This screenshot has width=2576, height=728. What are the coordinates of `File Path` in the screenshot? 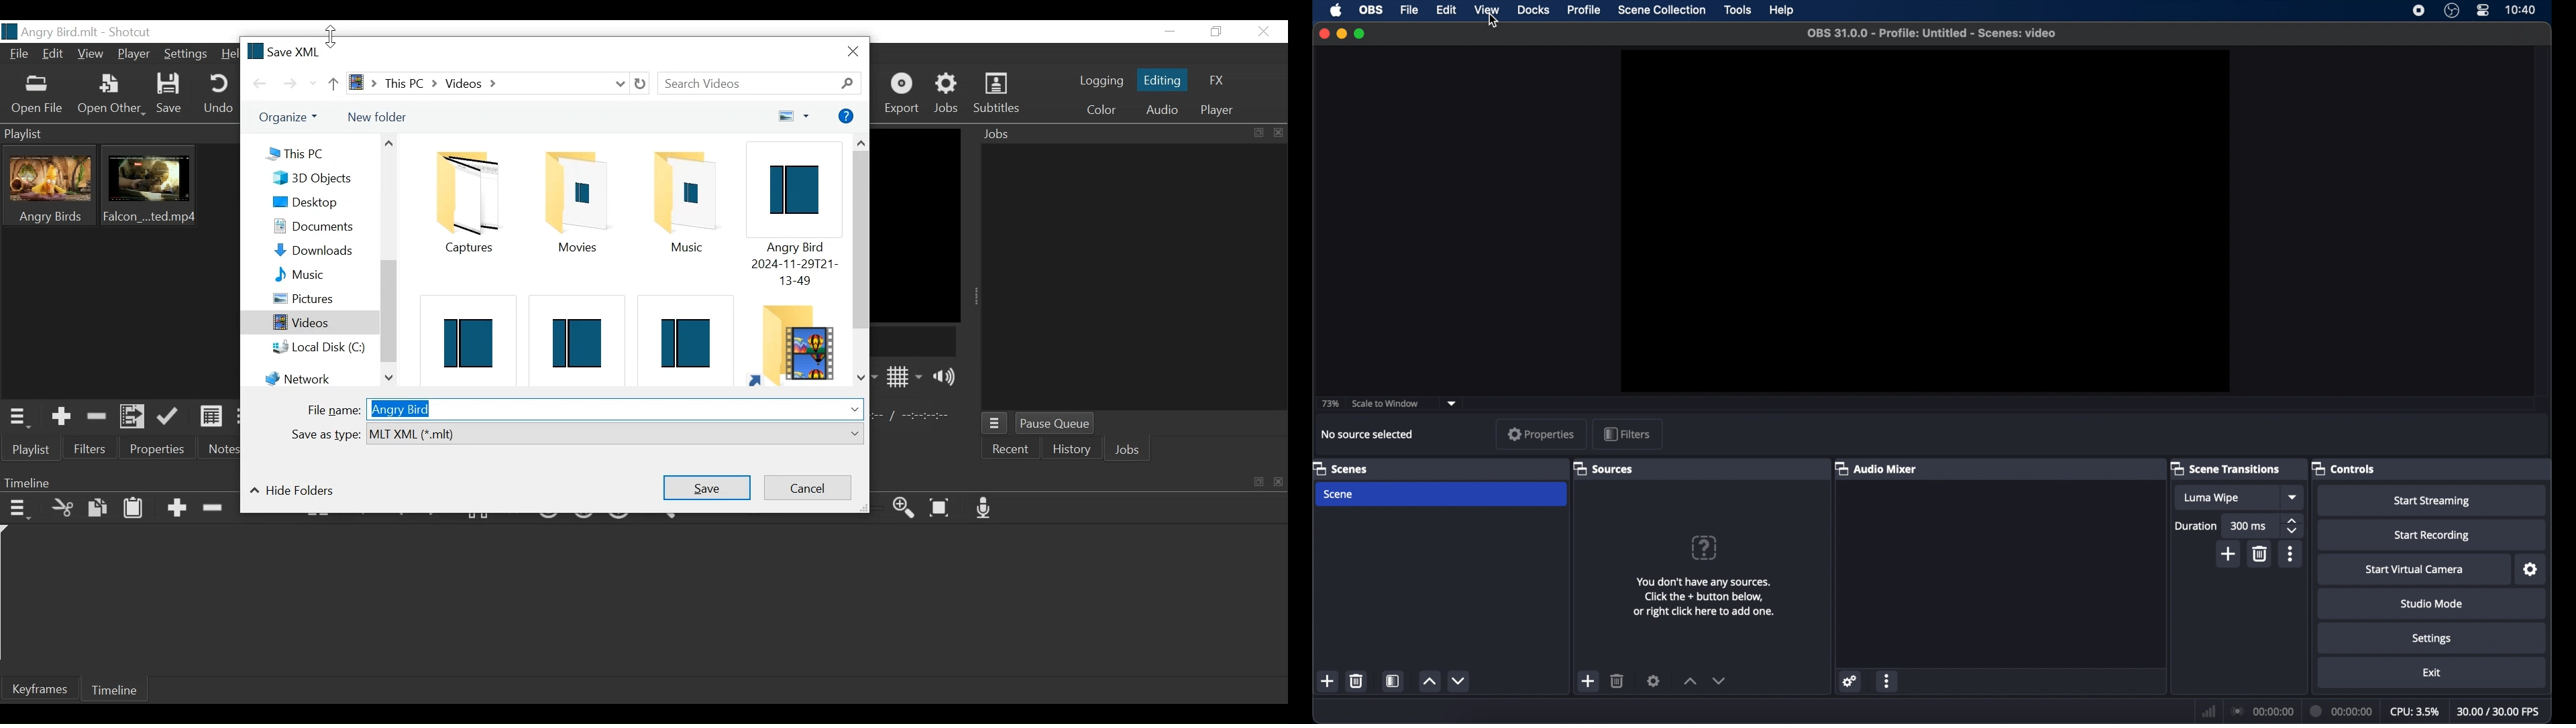 It's located at (485, 84).